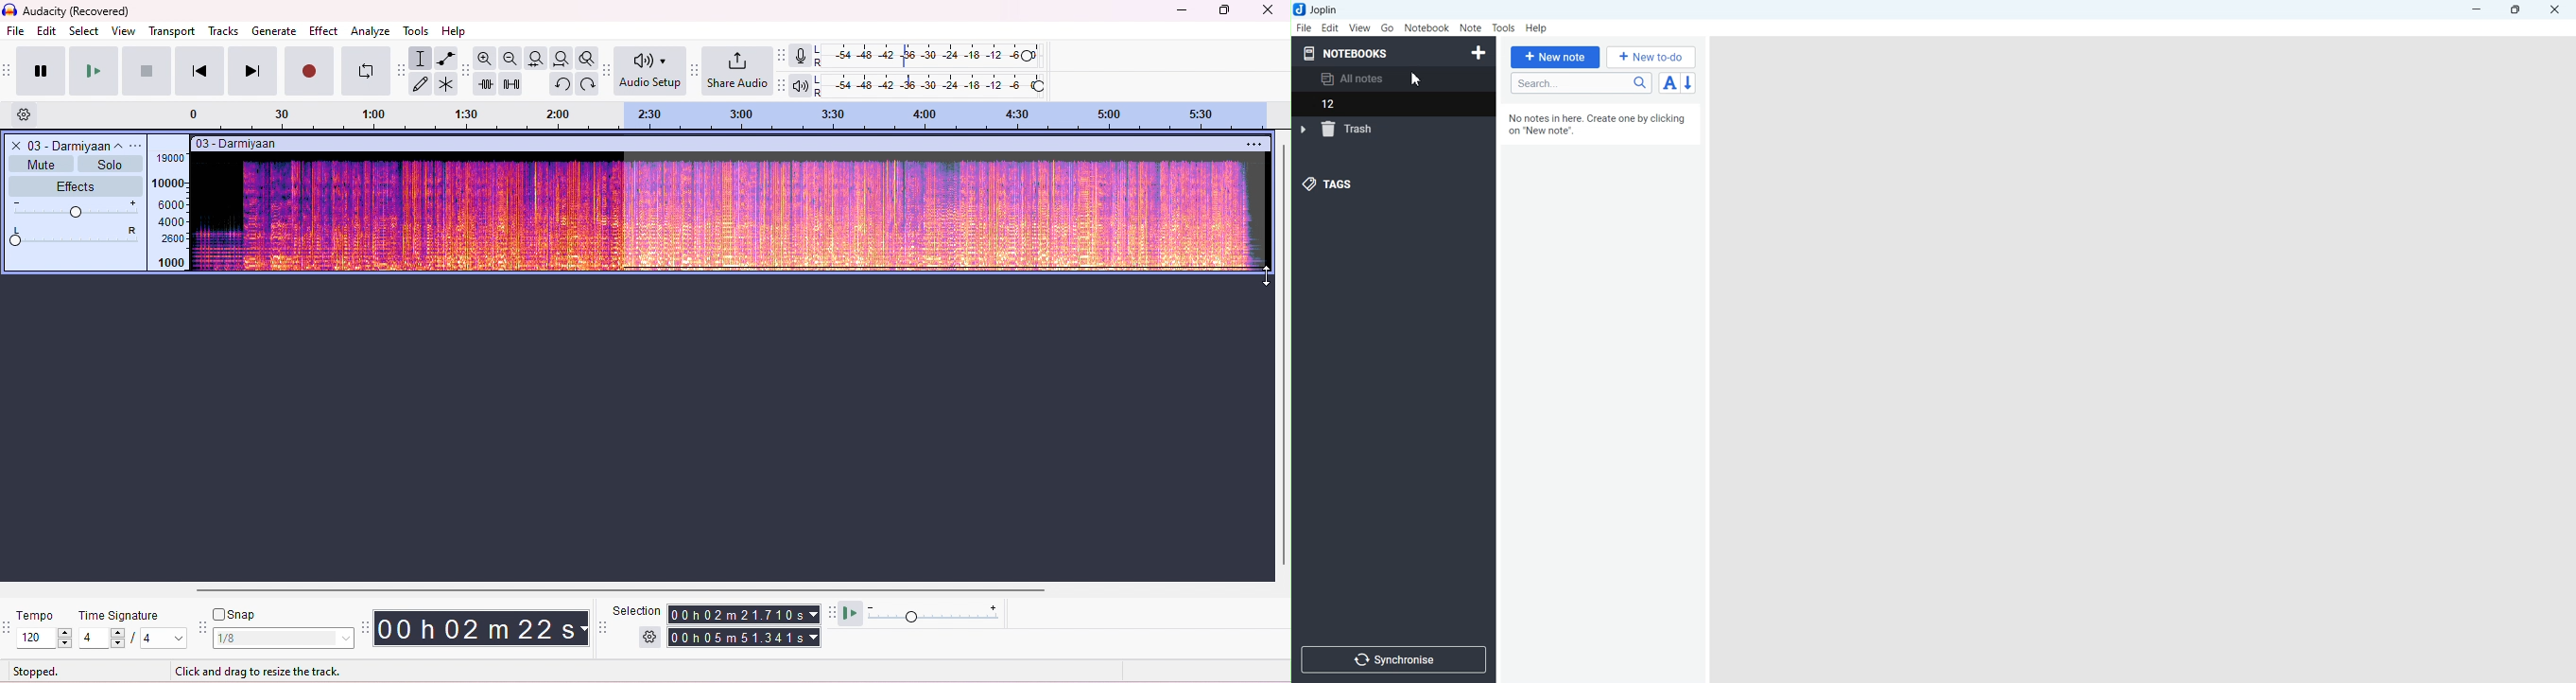 The width and height of the screenshot is (2576, 700). I want to click on solo, so click(108, 164).